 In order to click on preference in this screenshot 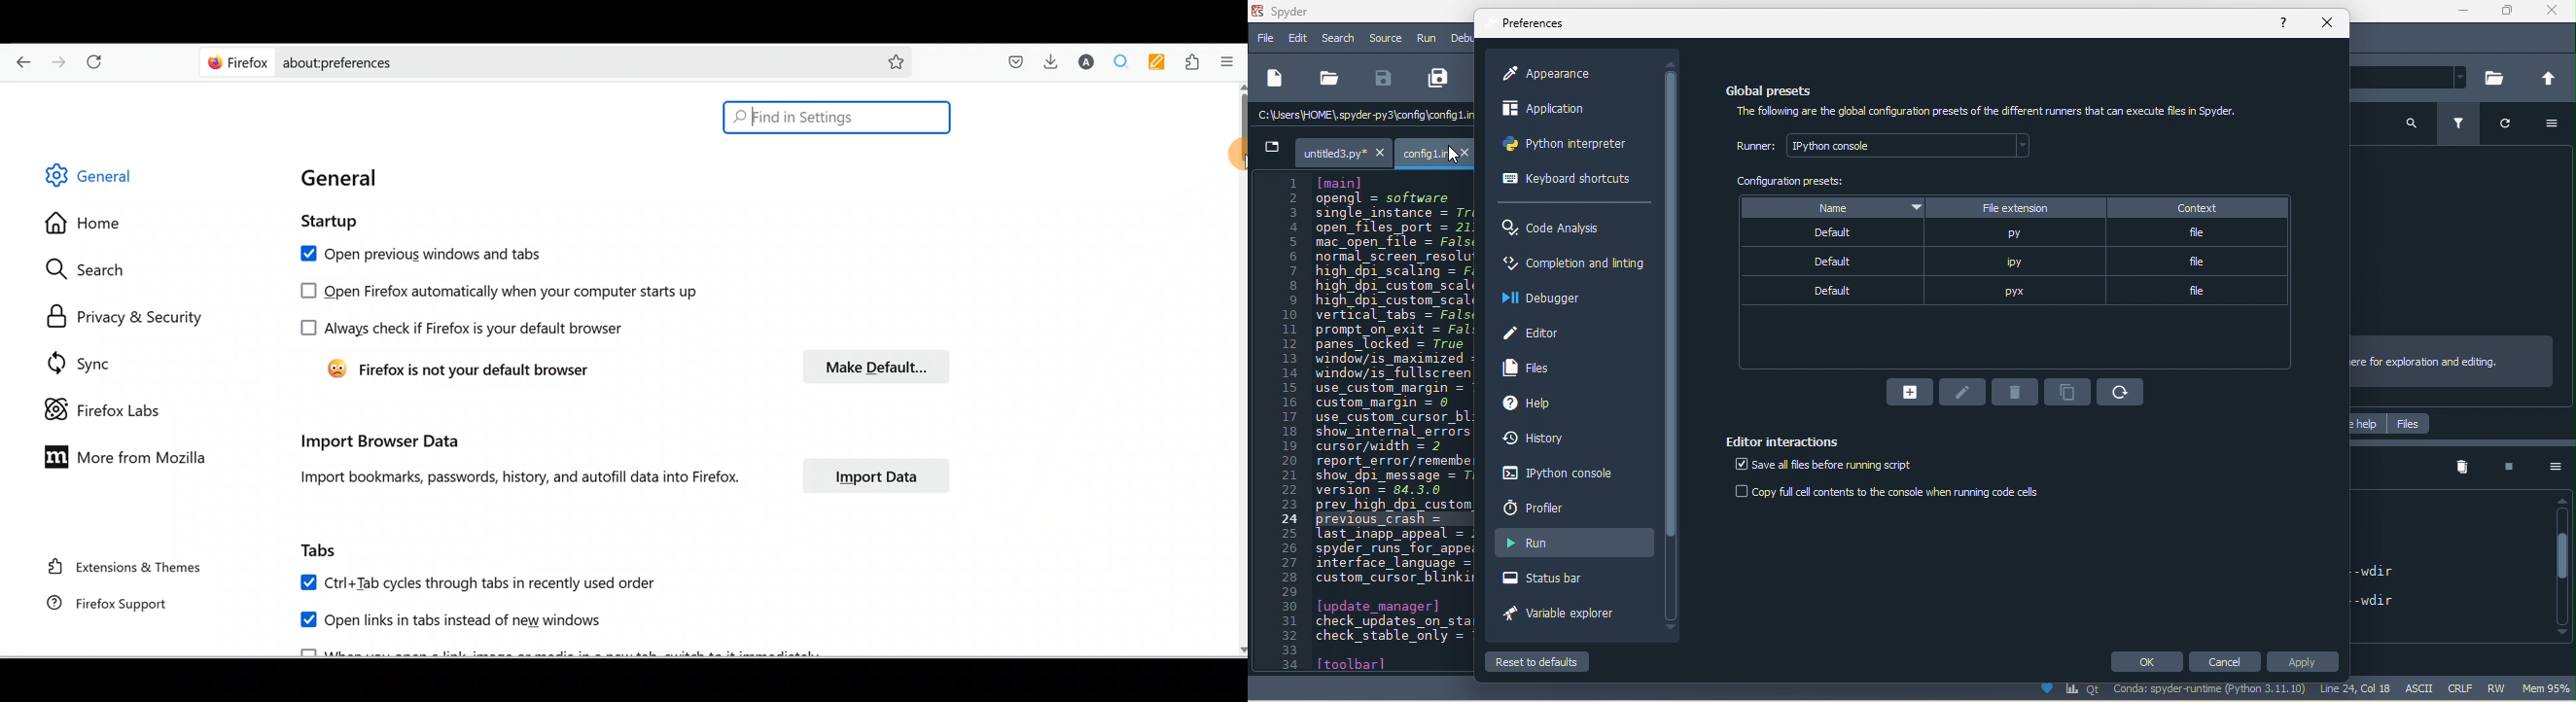, I will do `click(1541, 24)`.